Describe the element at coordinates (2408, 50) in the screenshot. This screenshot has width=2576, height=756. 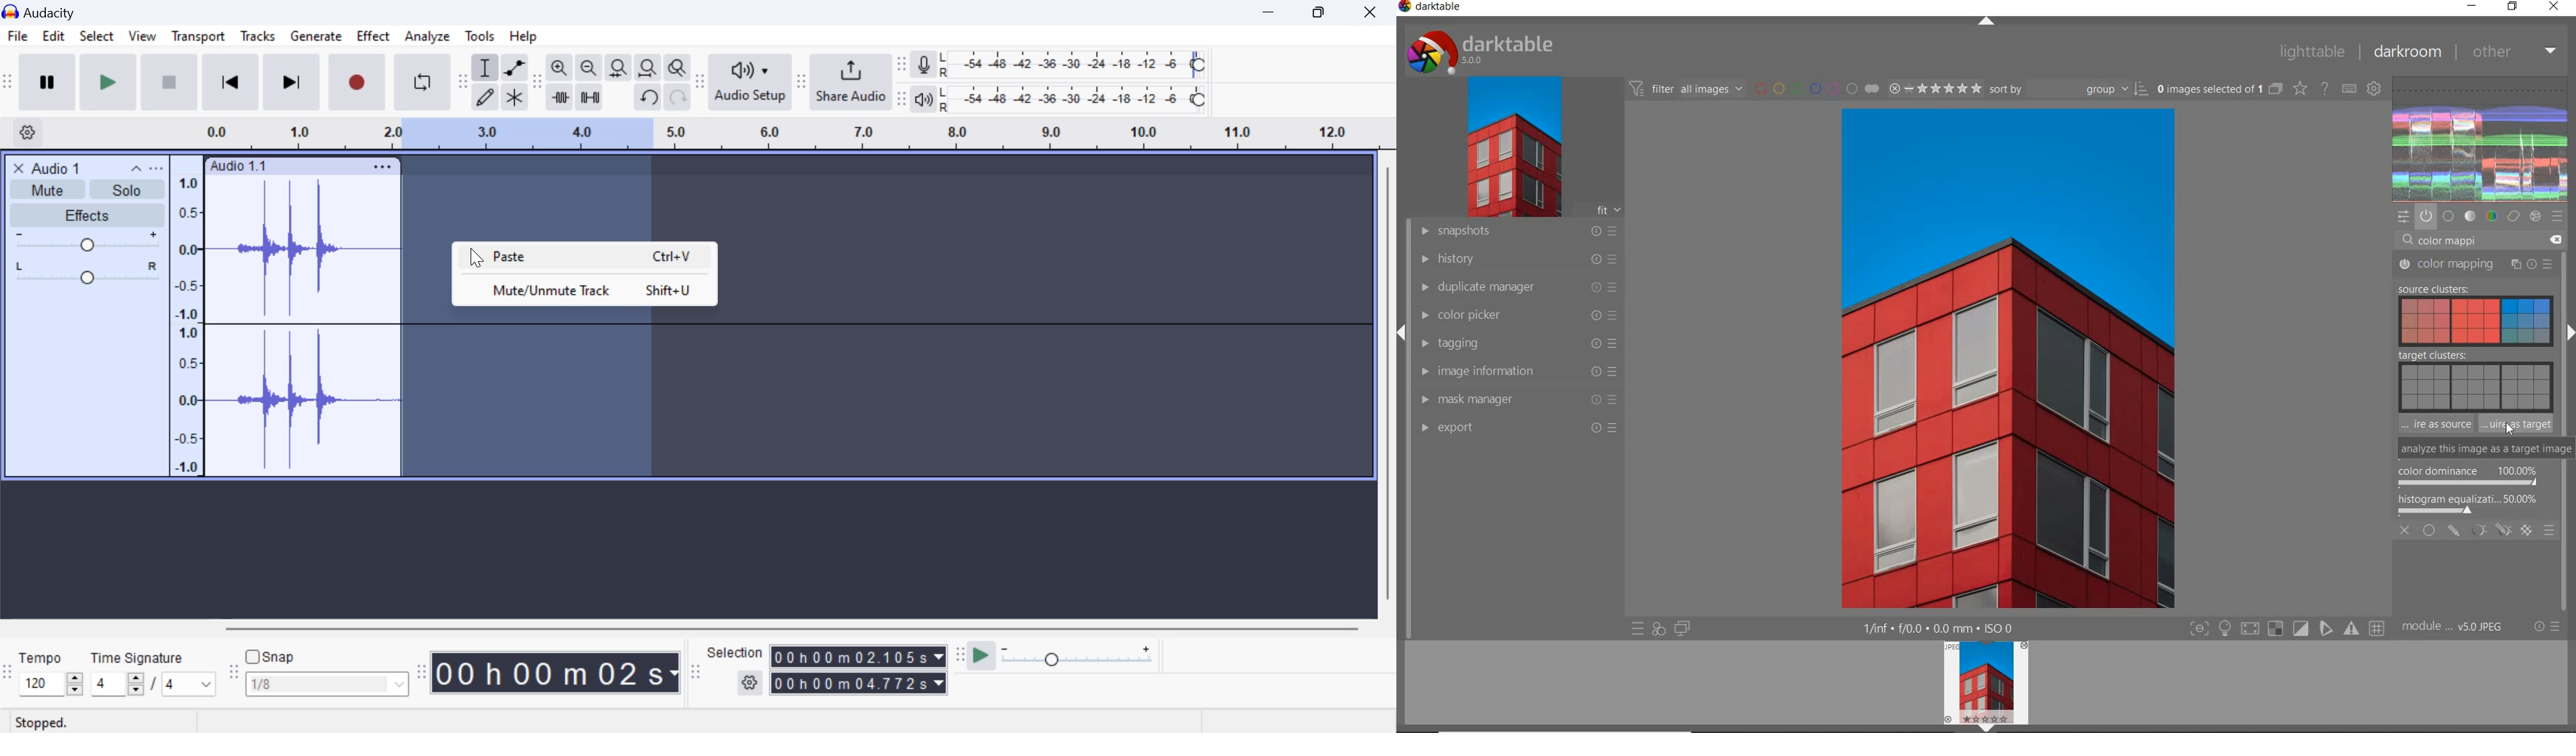
I see `darkroom` at that location.